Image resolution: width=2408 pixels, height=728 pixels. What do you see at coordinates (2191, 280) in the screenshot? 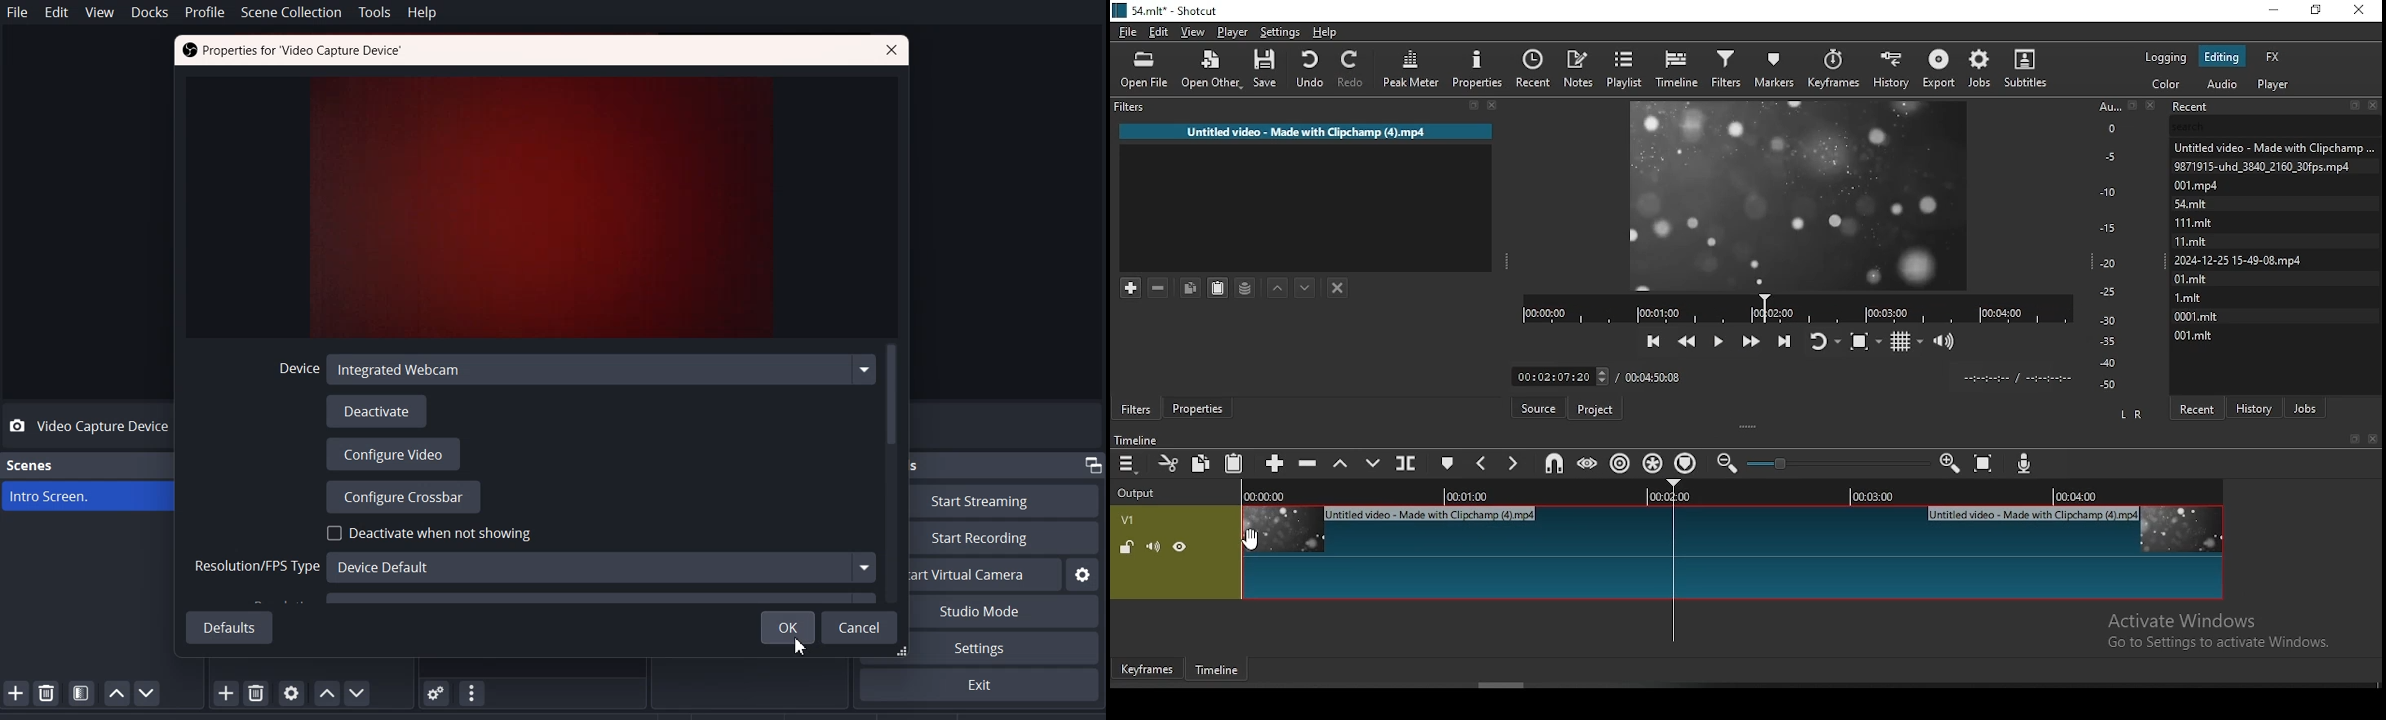
I see `files` at bounding box center [2191, 280].